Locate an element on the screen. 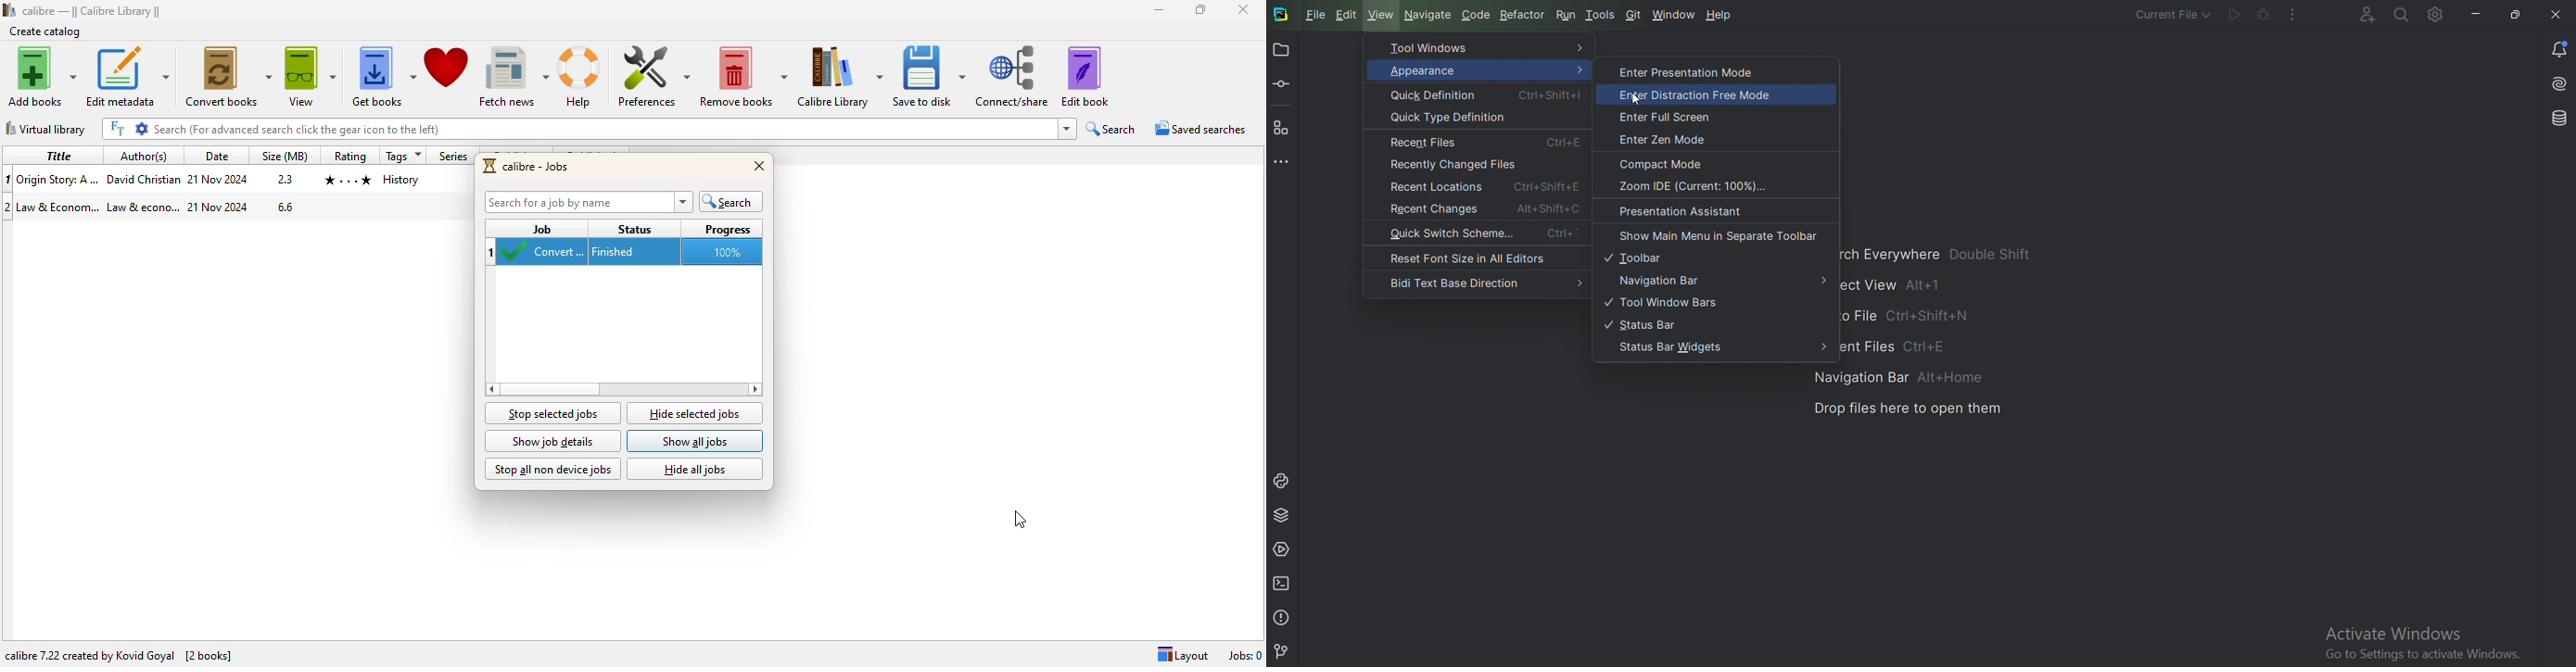 The width and height of the screenshot is (2576, 672). Appearance is located at coordinates (1475, 70).